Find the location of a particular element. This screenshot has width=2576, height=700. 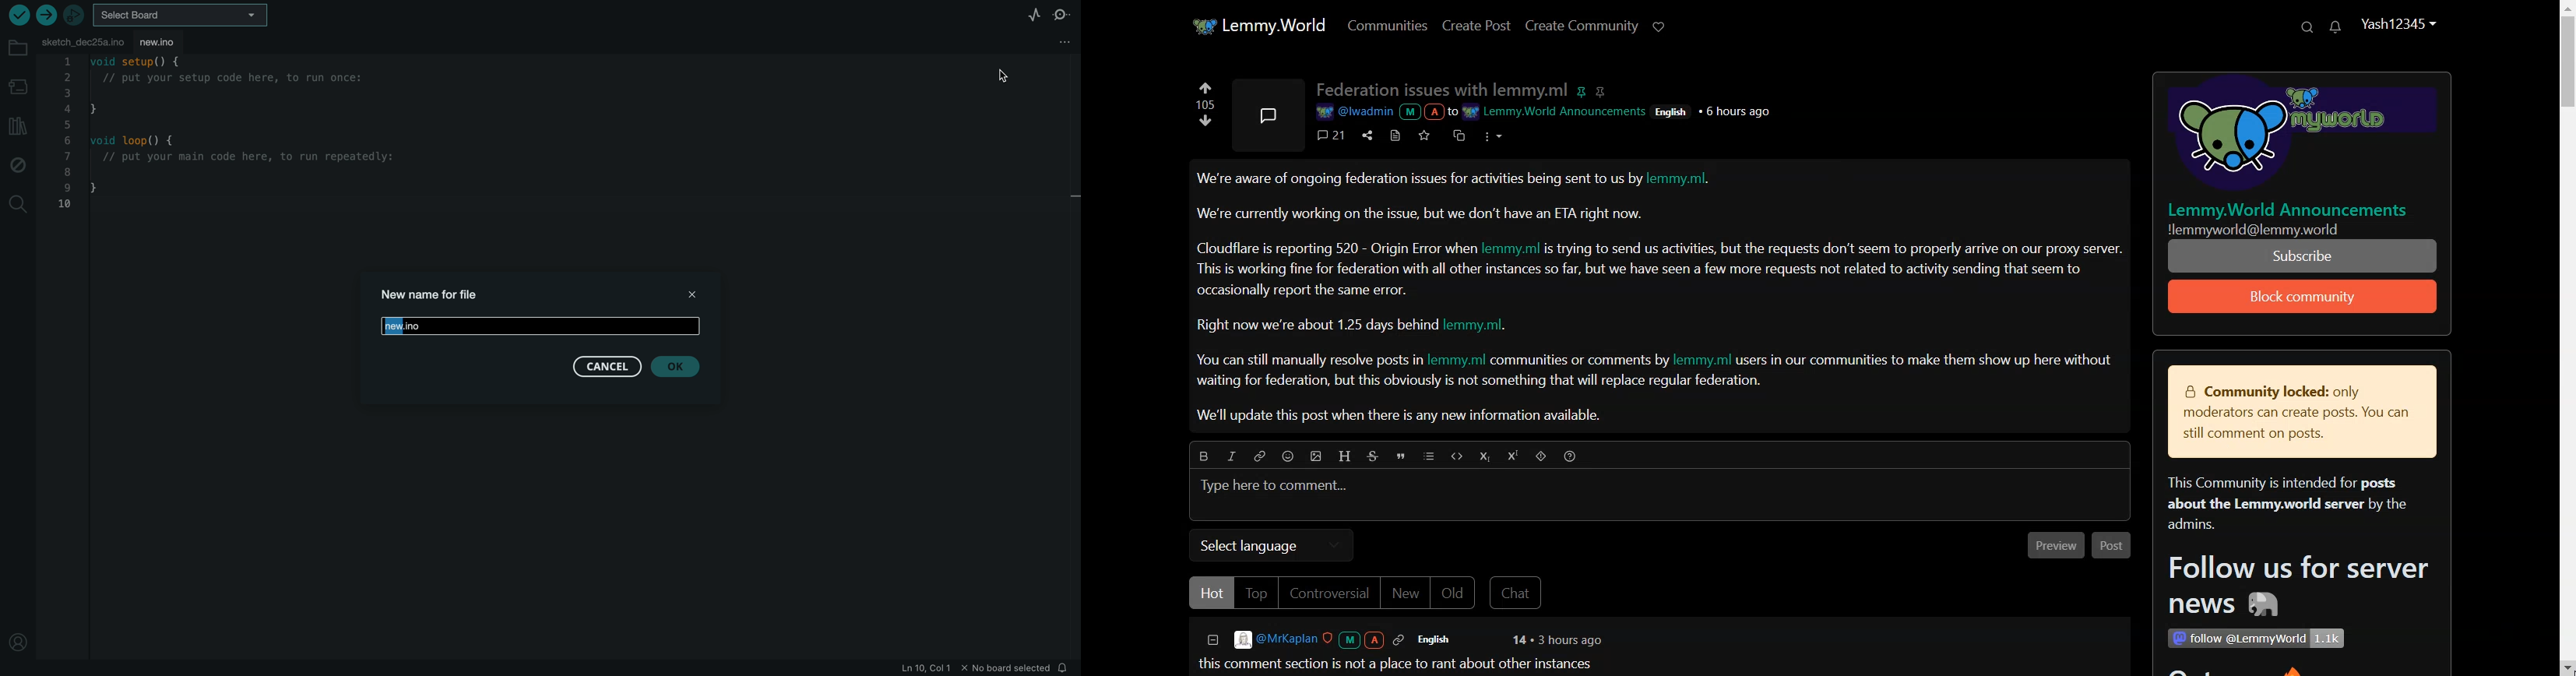

library manager is located at coordinates (16, 125).